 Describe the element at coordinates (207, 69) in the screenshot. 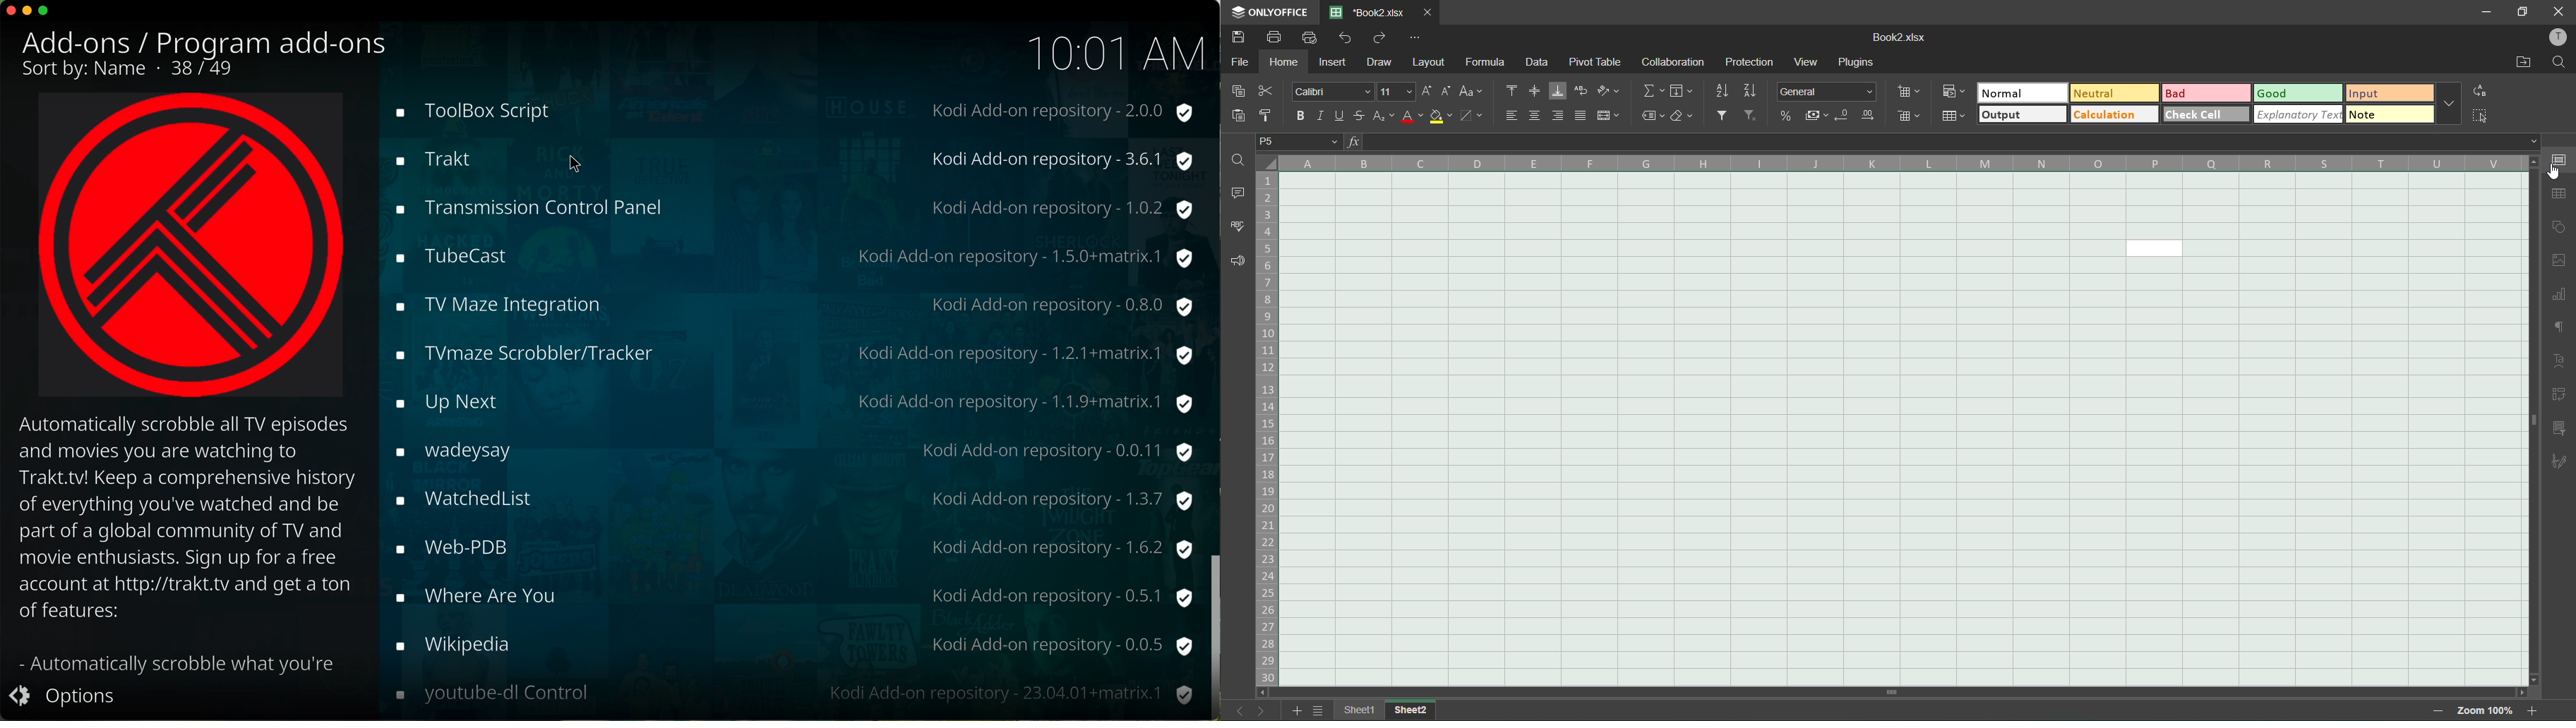

I see `37/49` at that location.